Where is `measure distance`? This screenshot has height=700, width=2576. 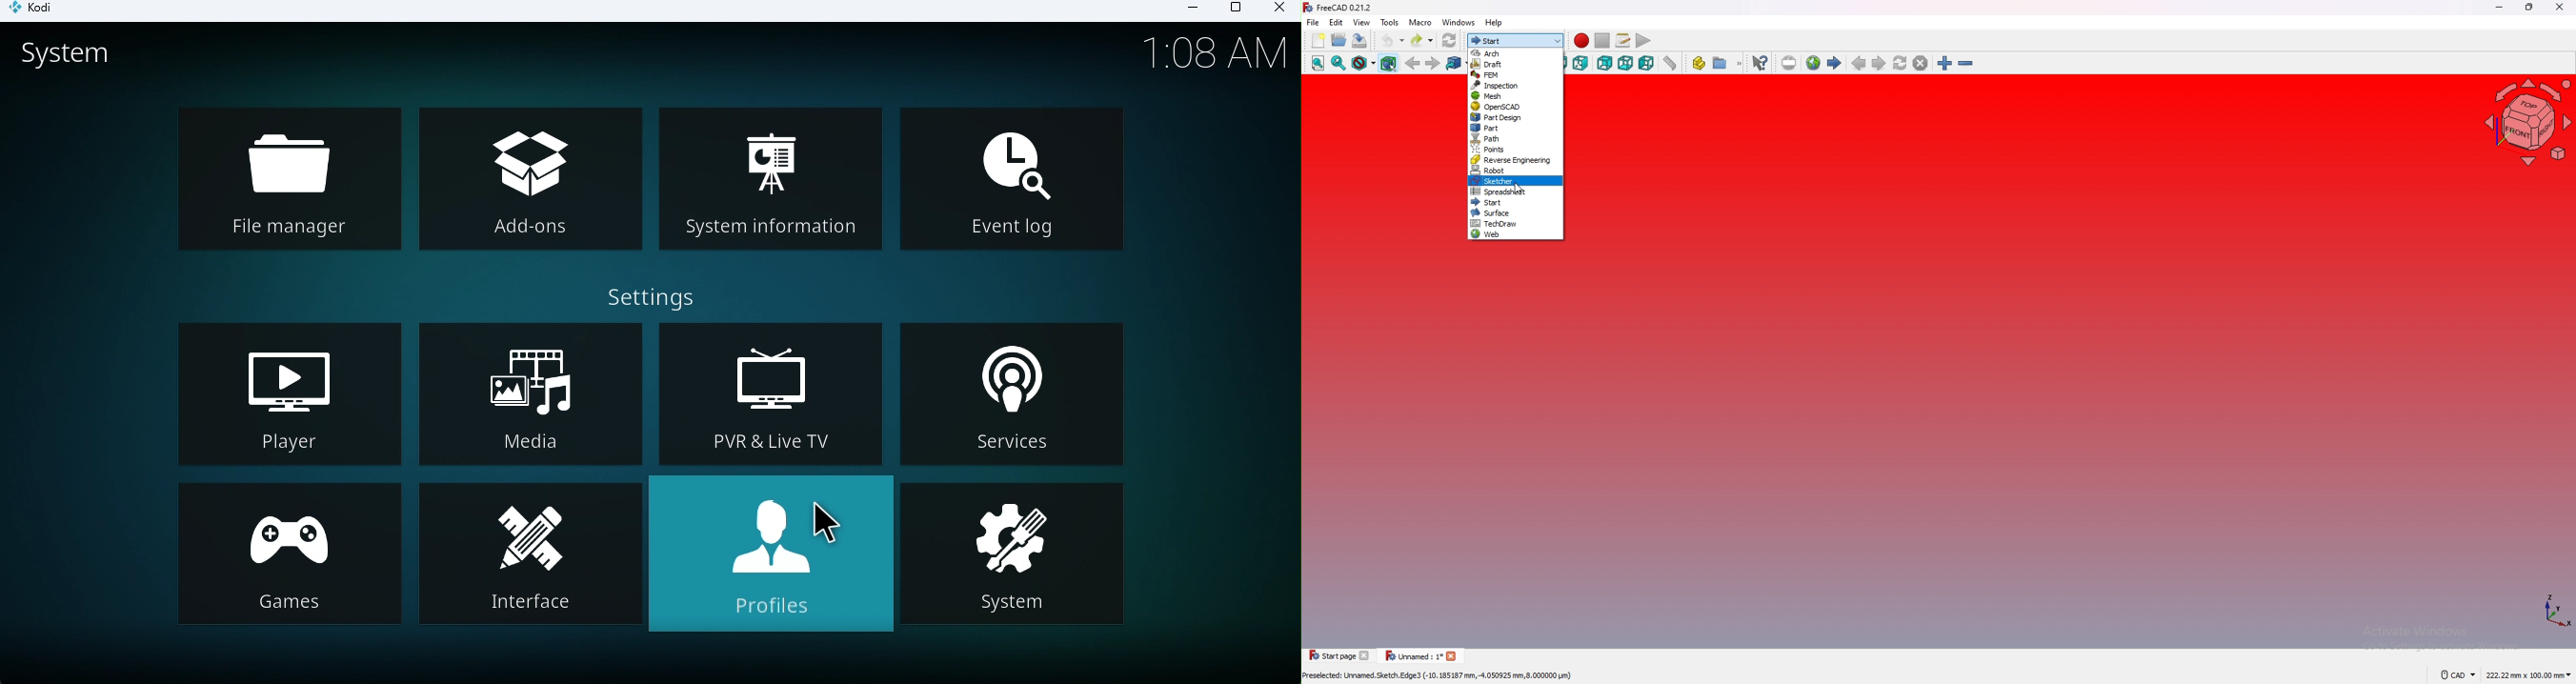
measure distance is located at coordinates (1671, 63).